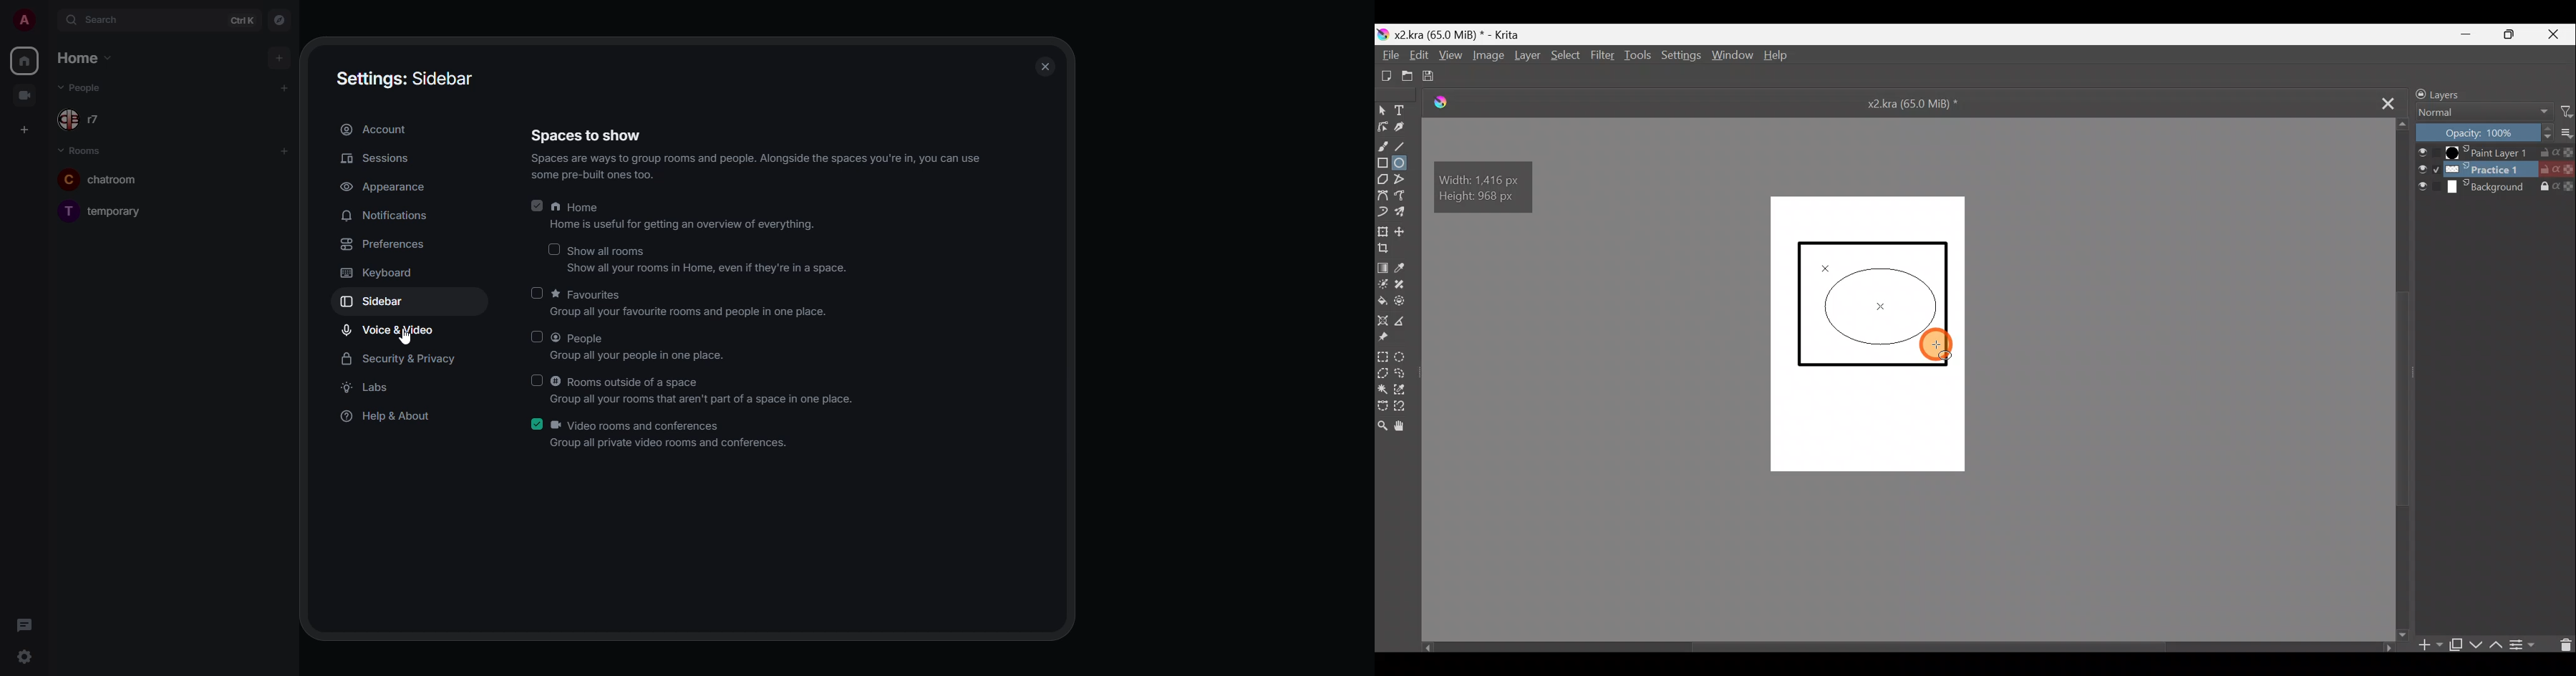 This screenshot has width=2576, height=700. What do you see at coordinates (1402, 373) in the screenshot?
I see `Freehand selection tool` at bounding box center [1402, 373].